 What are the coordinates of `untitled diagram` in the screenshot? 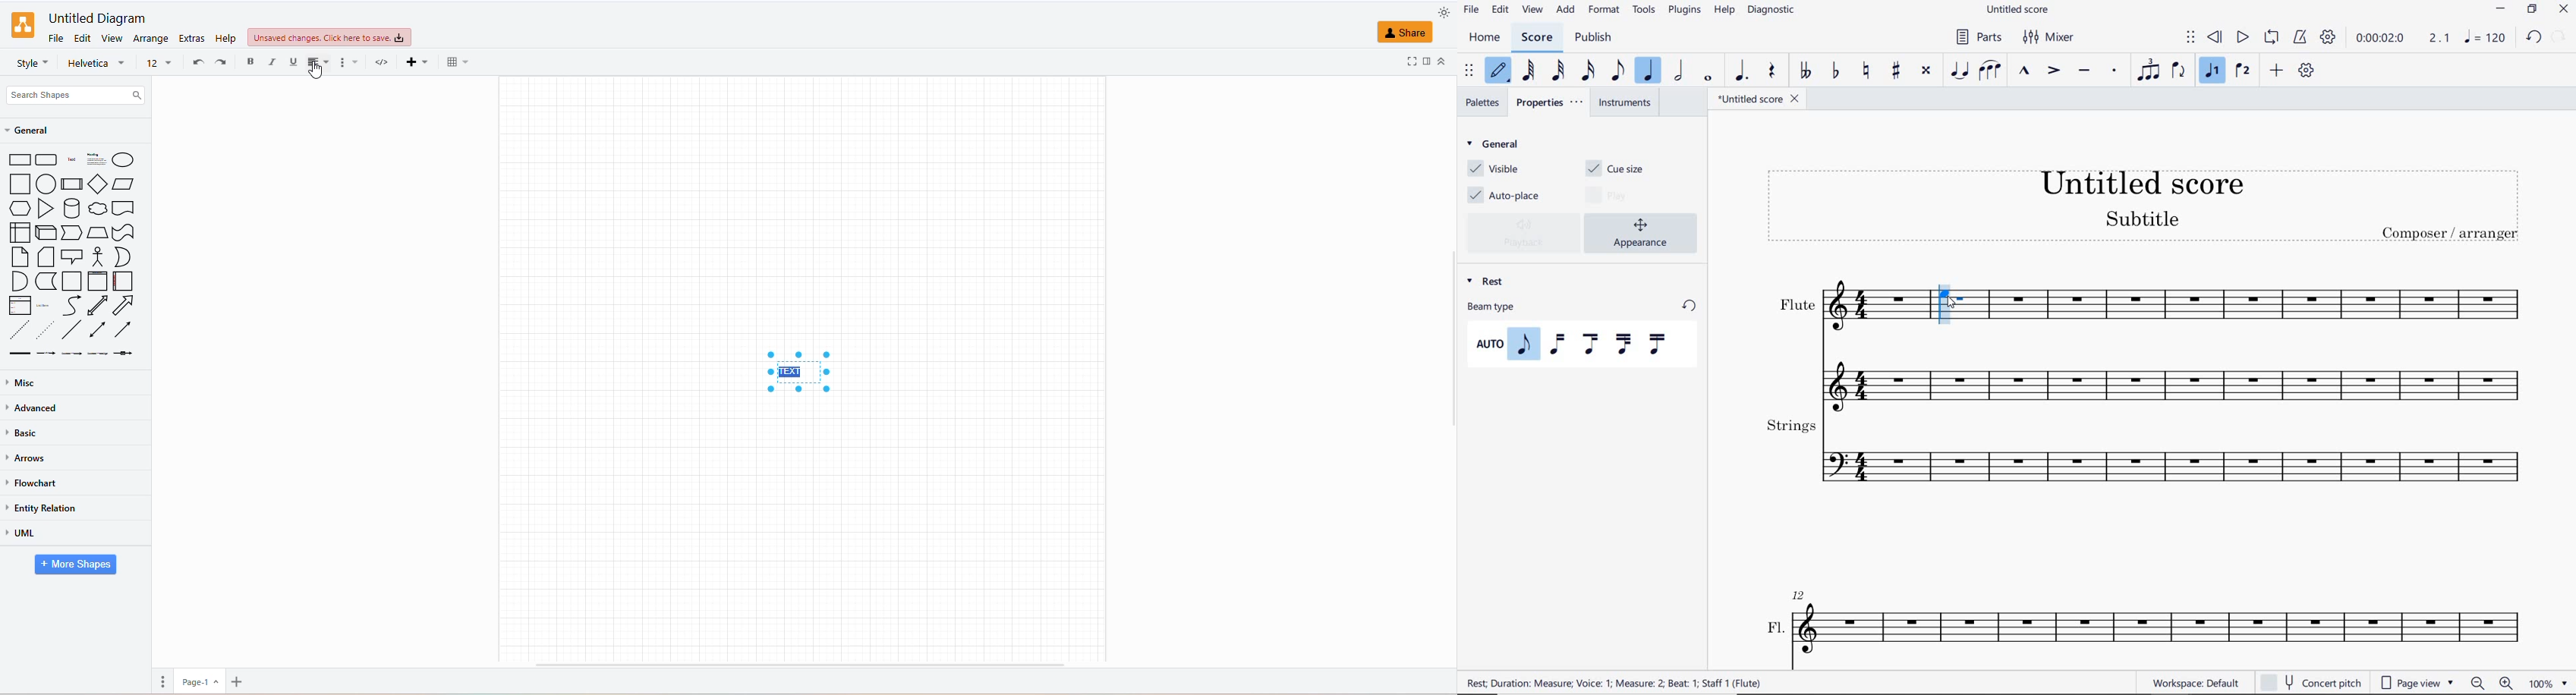 It's located at (93, 18).